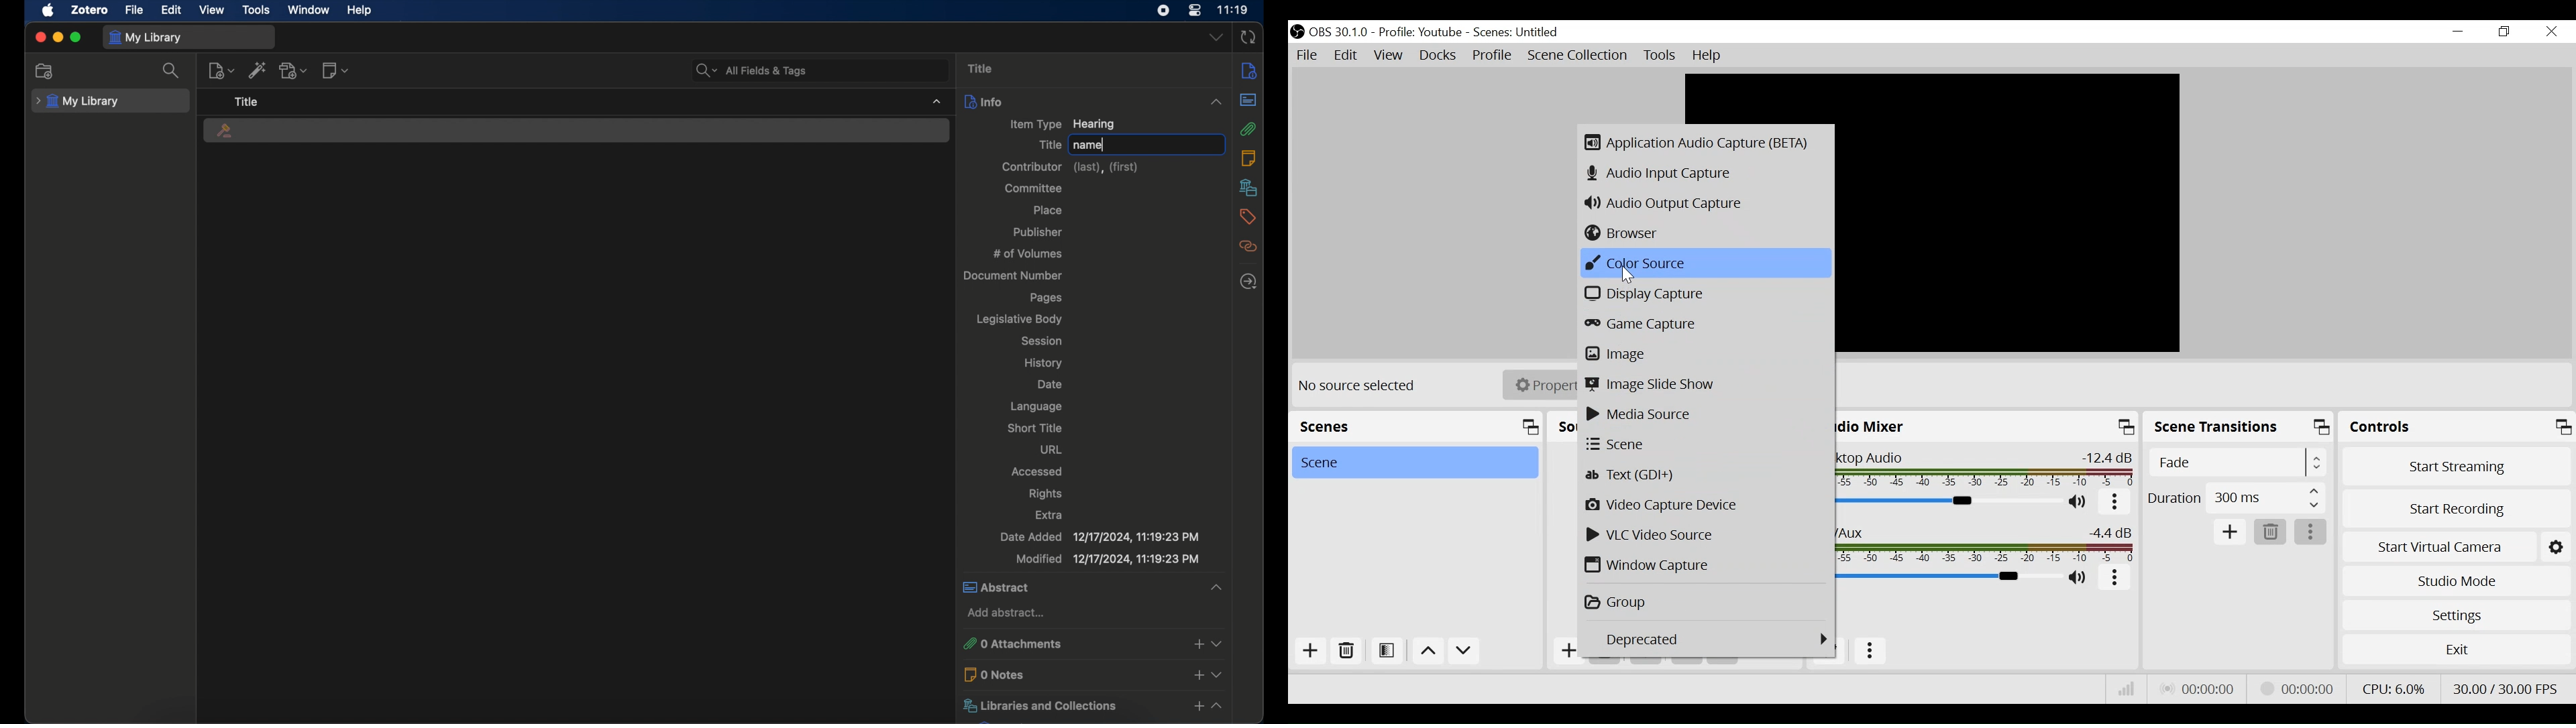 This screenshot has width=2576, height=728. What do you see at coordinates (1702, 263) in the screenshot?
I see `Color Source` at bounding box center [1702, 263].